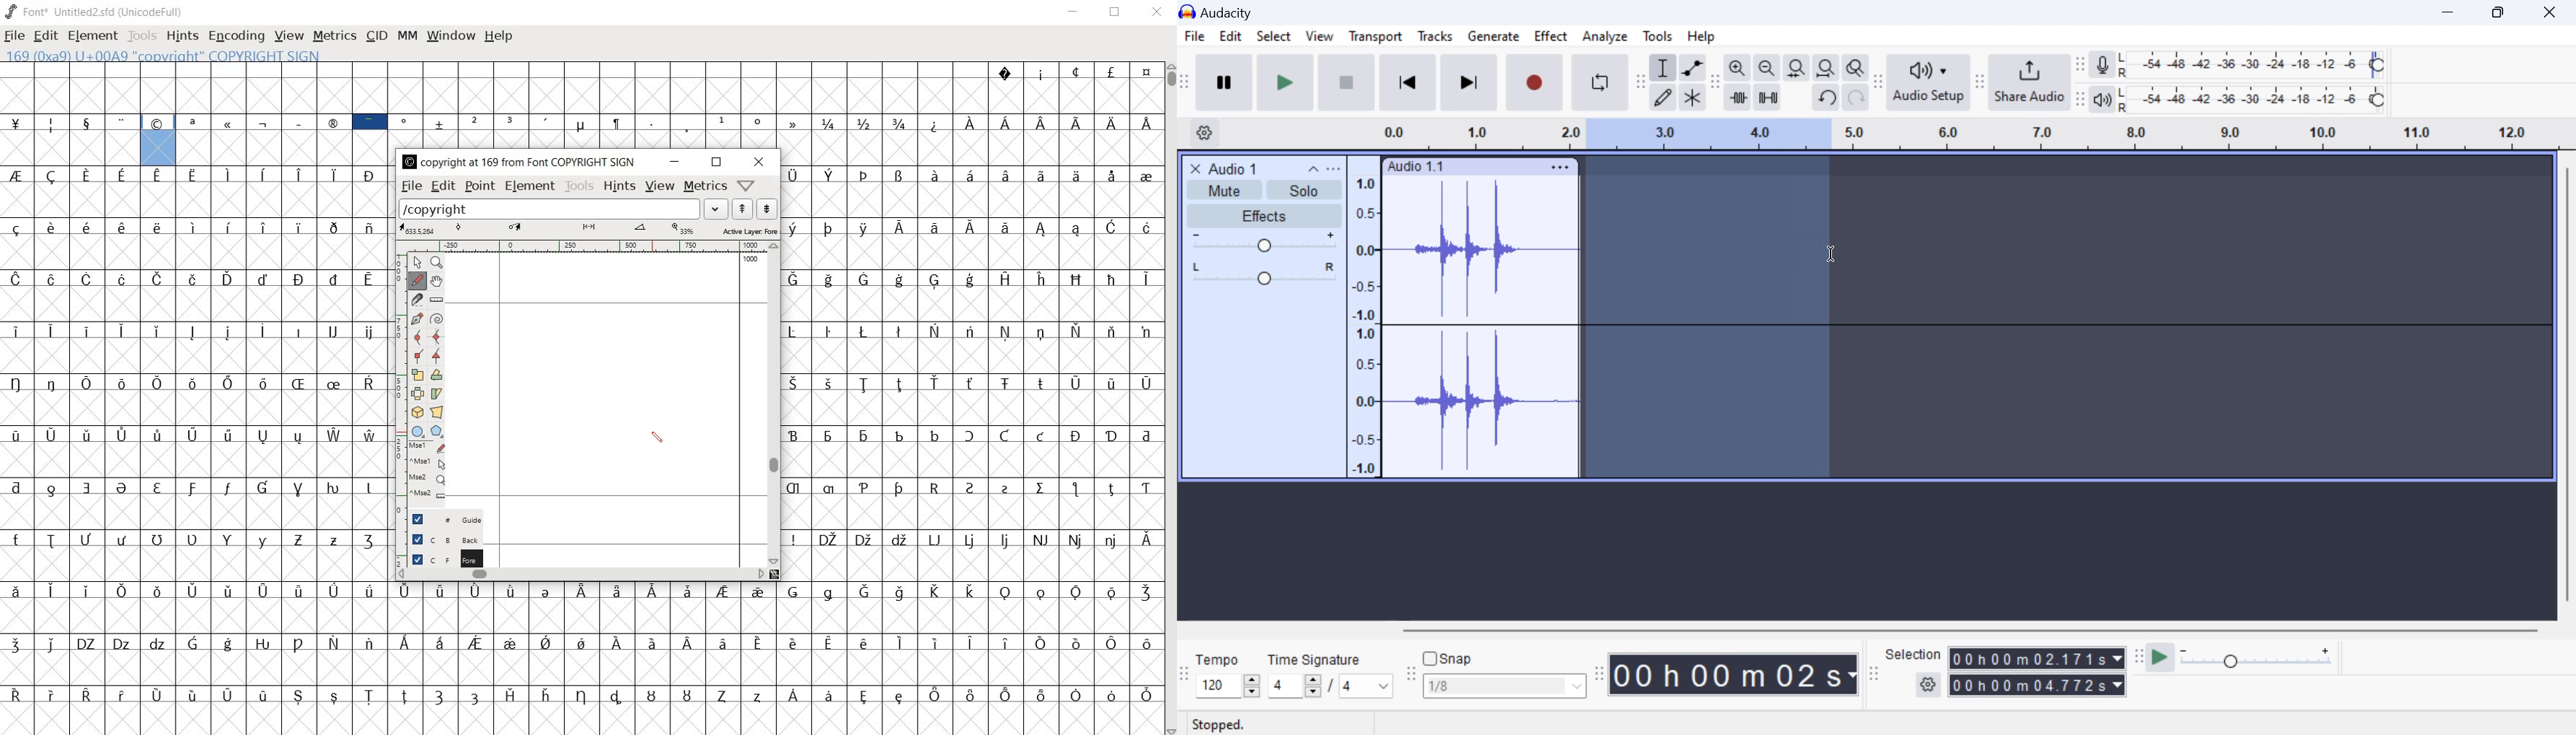  What do you see at coordinates (563, 209) in the screenshot?
I see `load word list` at bounding box center [563, 209].